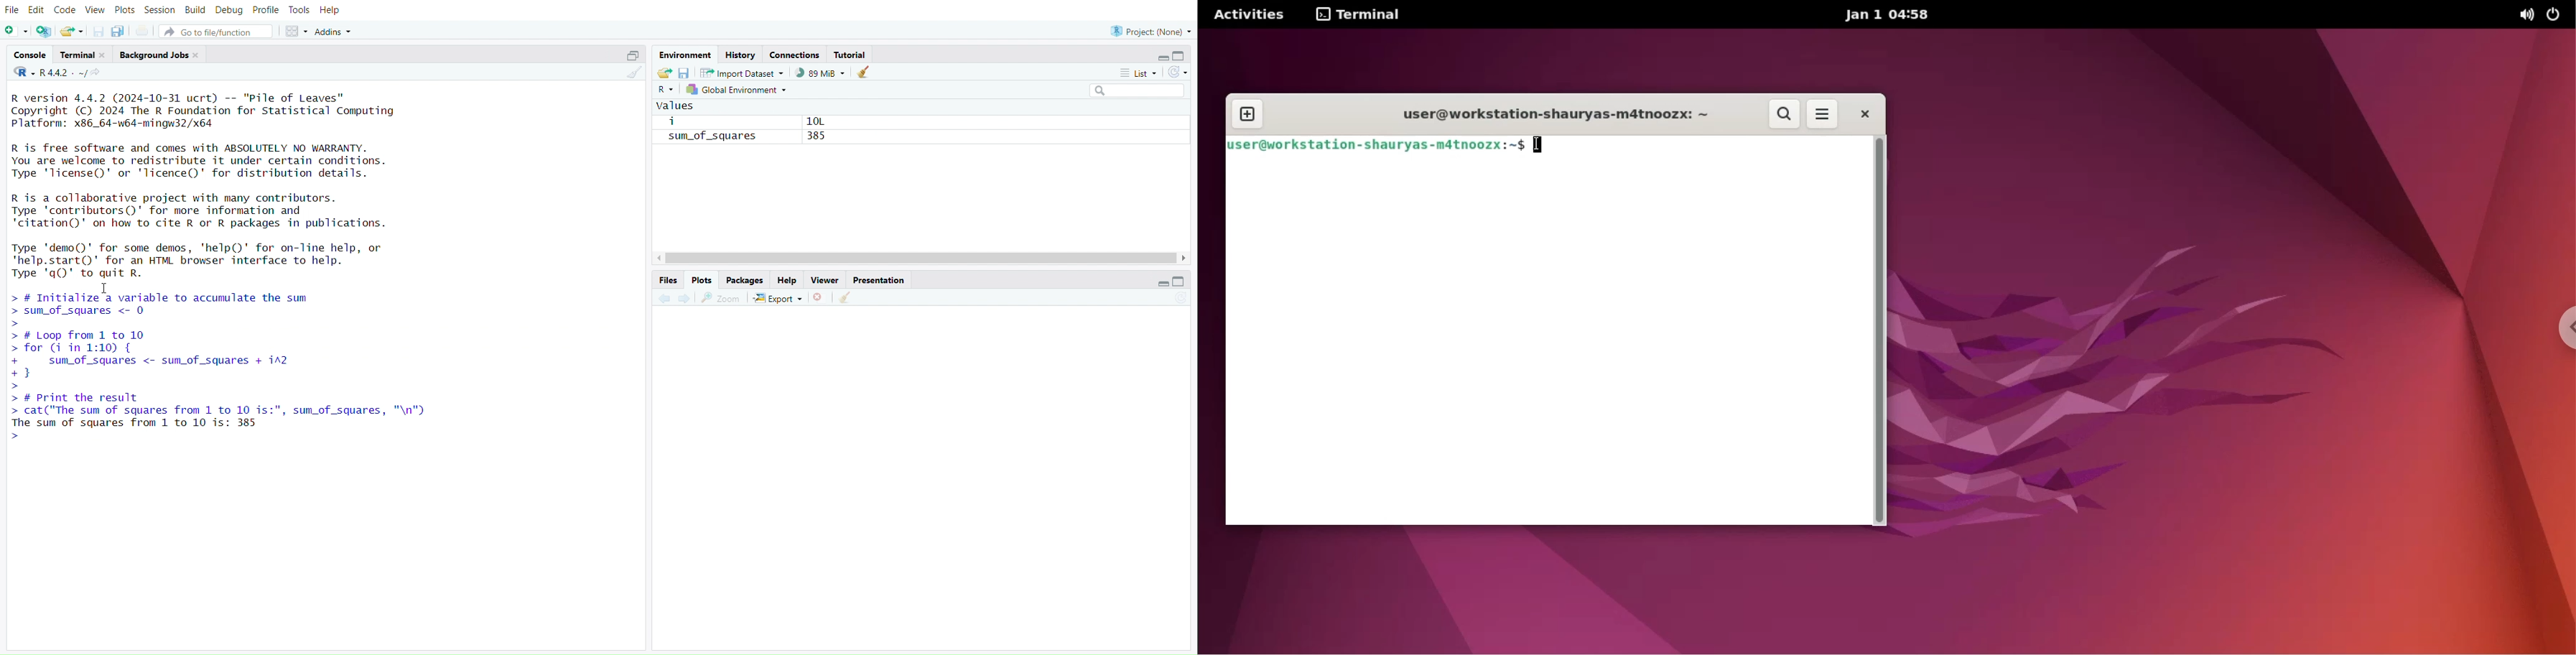 The height and width of the screenshot is (672, 2576). I want to click on project(None), so click(1148, 31).